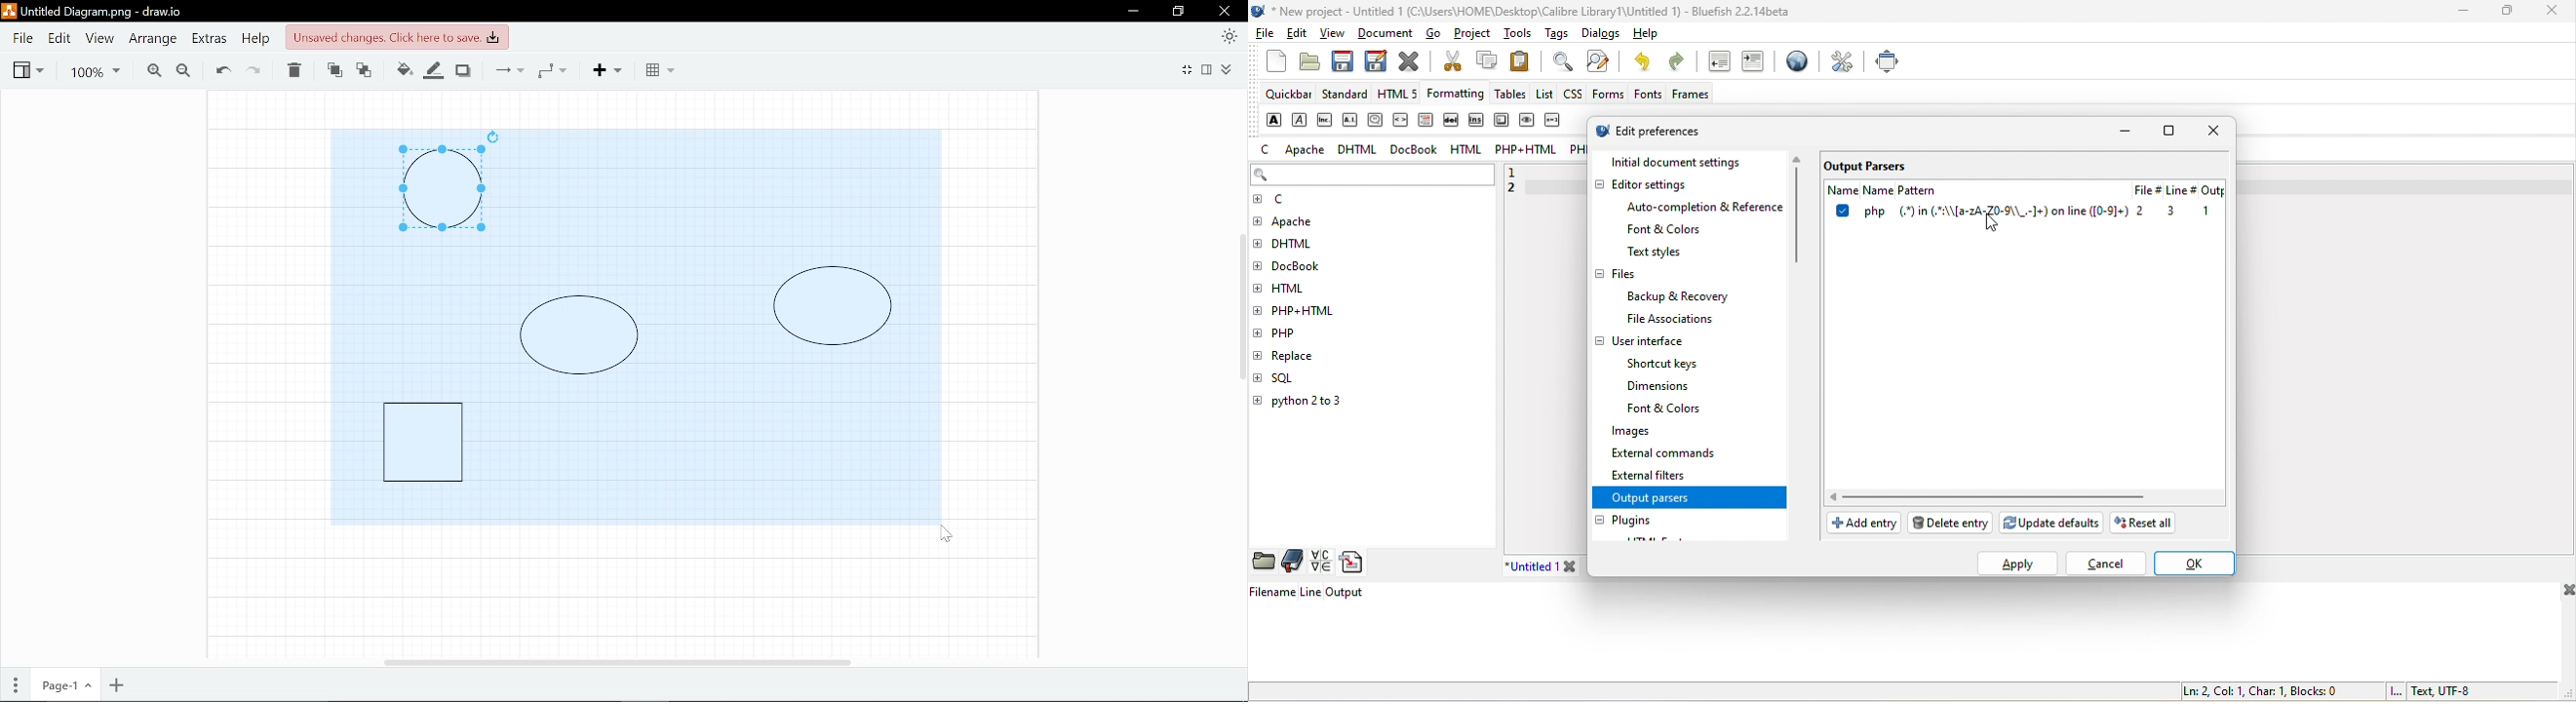 This screenshot has width=2576, height=728. Describe the element at coordinates (466, 69) in the screenshot. I see `Shadow` at that location.